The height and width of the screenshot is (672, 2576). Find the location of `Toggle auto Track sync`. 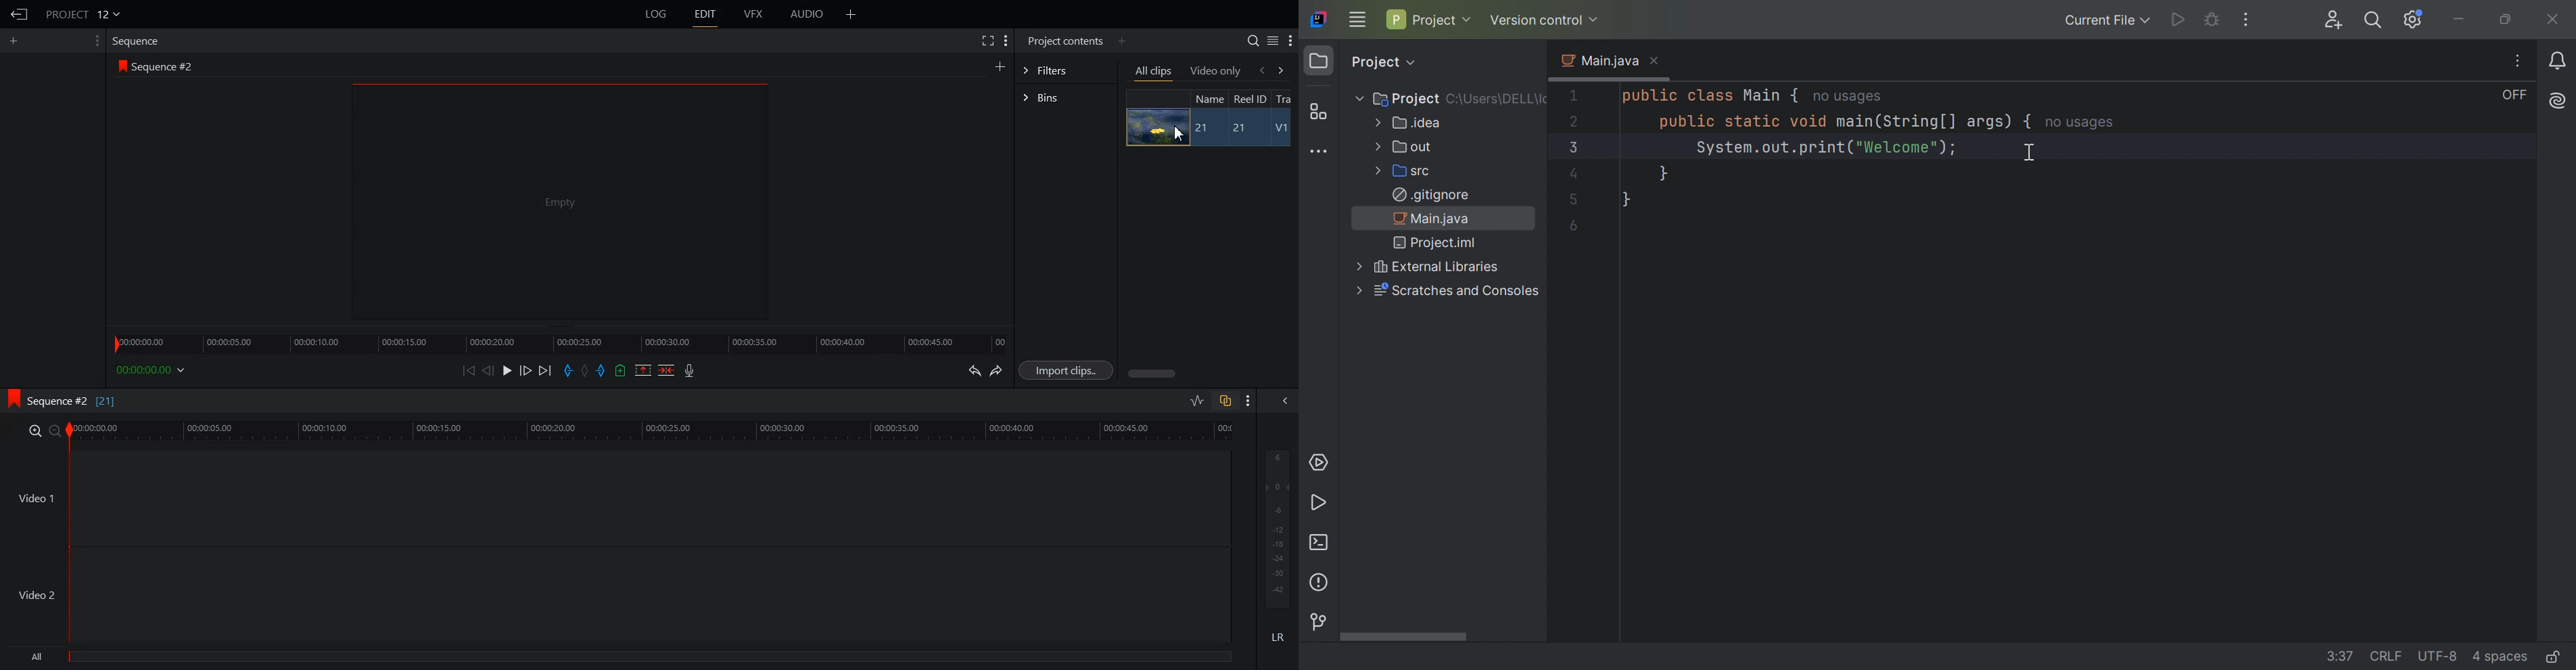

Toggle auto Track sync is located at coordinates (1225, 401).